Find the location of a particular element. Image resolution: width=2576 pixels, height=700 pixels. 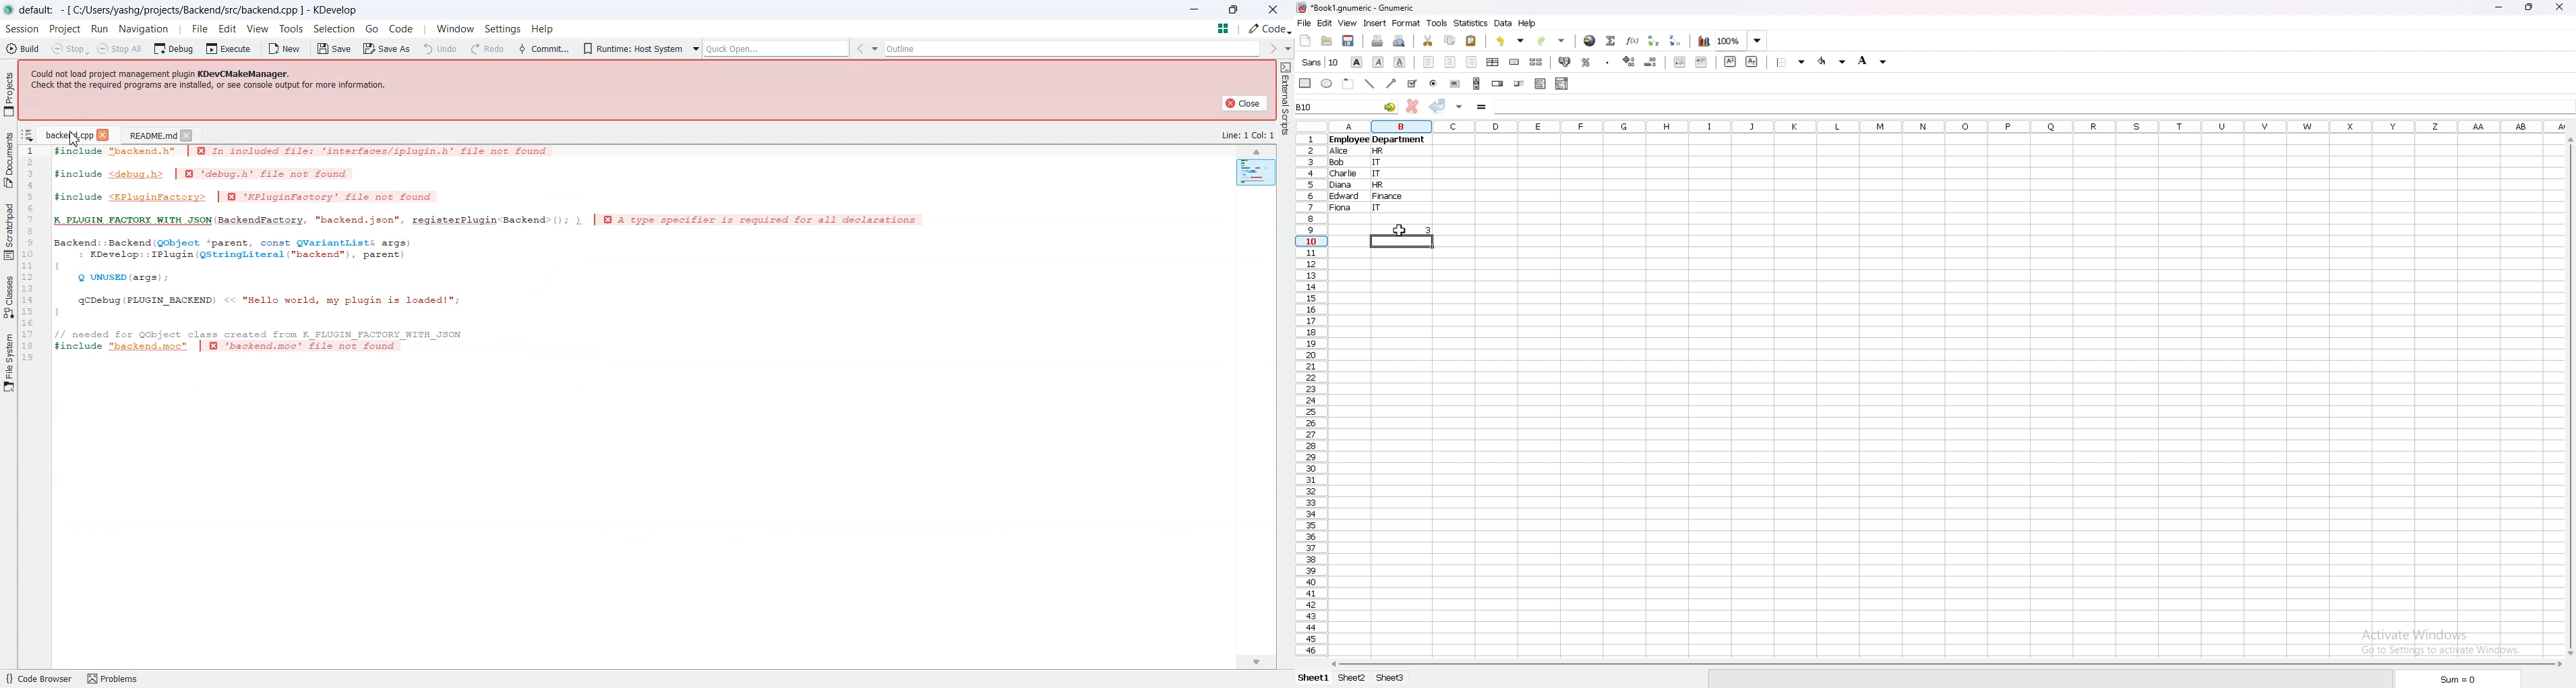

Logo with default window is located at coordinates (173, 9).